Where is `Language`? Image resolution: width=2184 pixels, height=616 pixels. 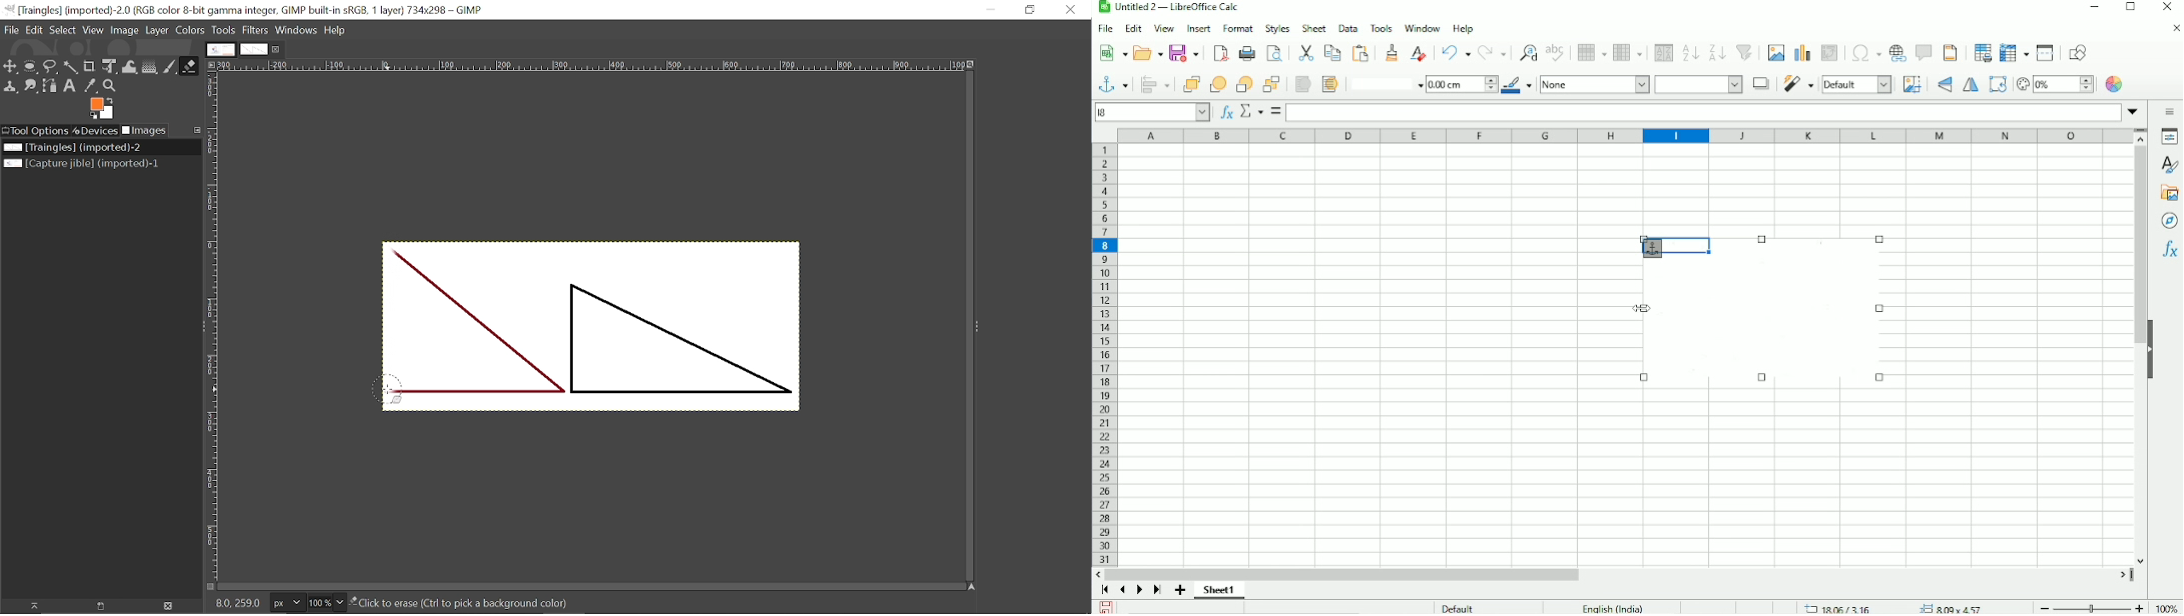 Language is located at coordinates (1613, 607).